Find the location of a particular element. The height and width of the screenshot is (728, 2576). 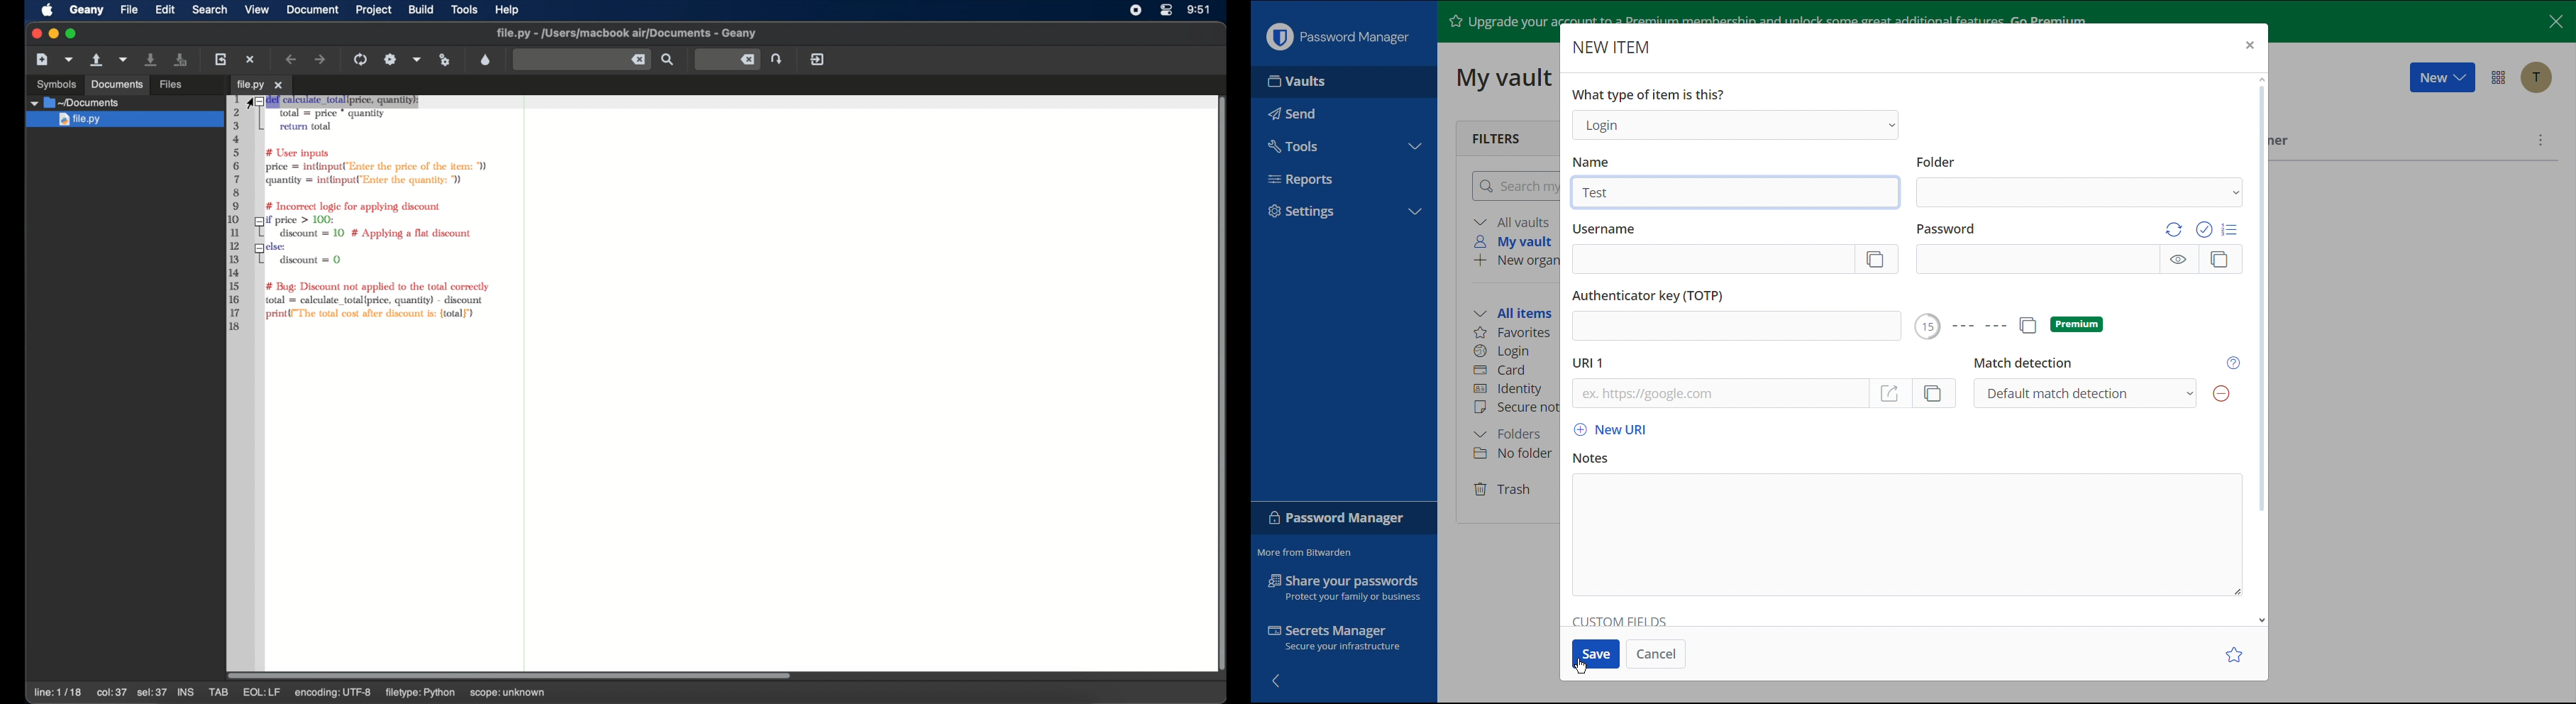

Premium Options is located at coordinates (2022, 326).